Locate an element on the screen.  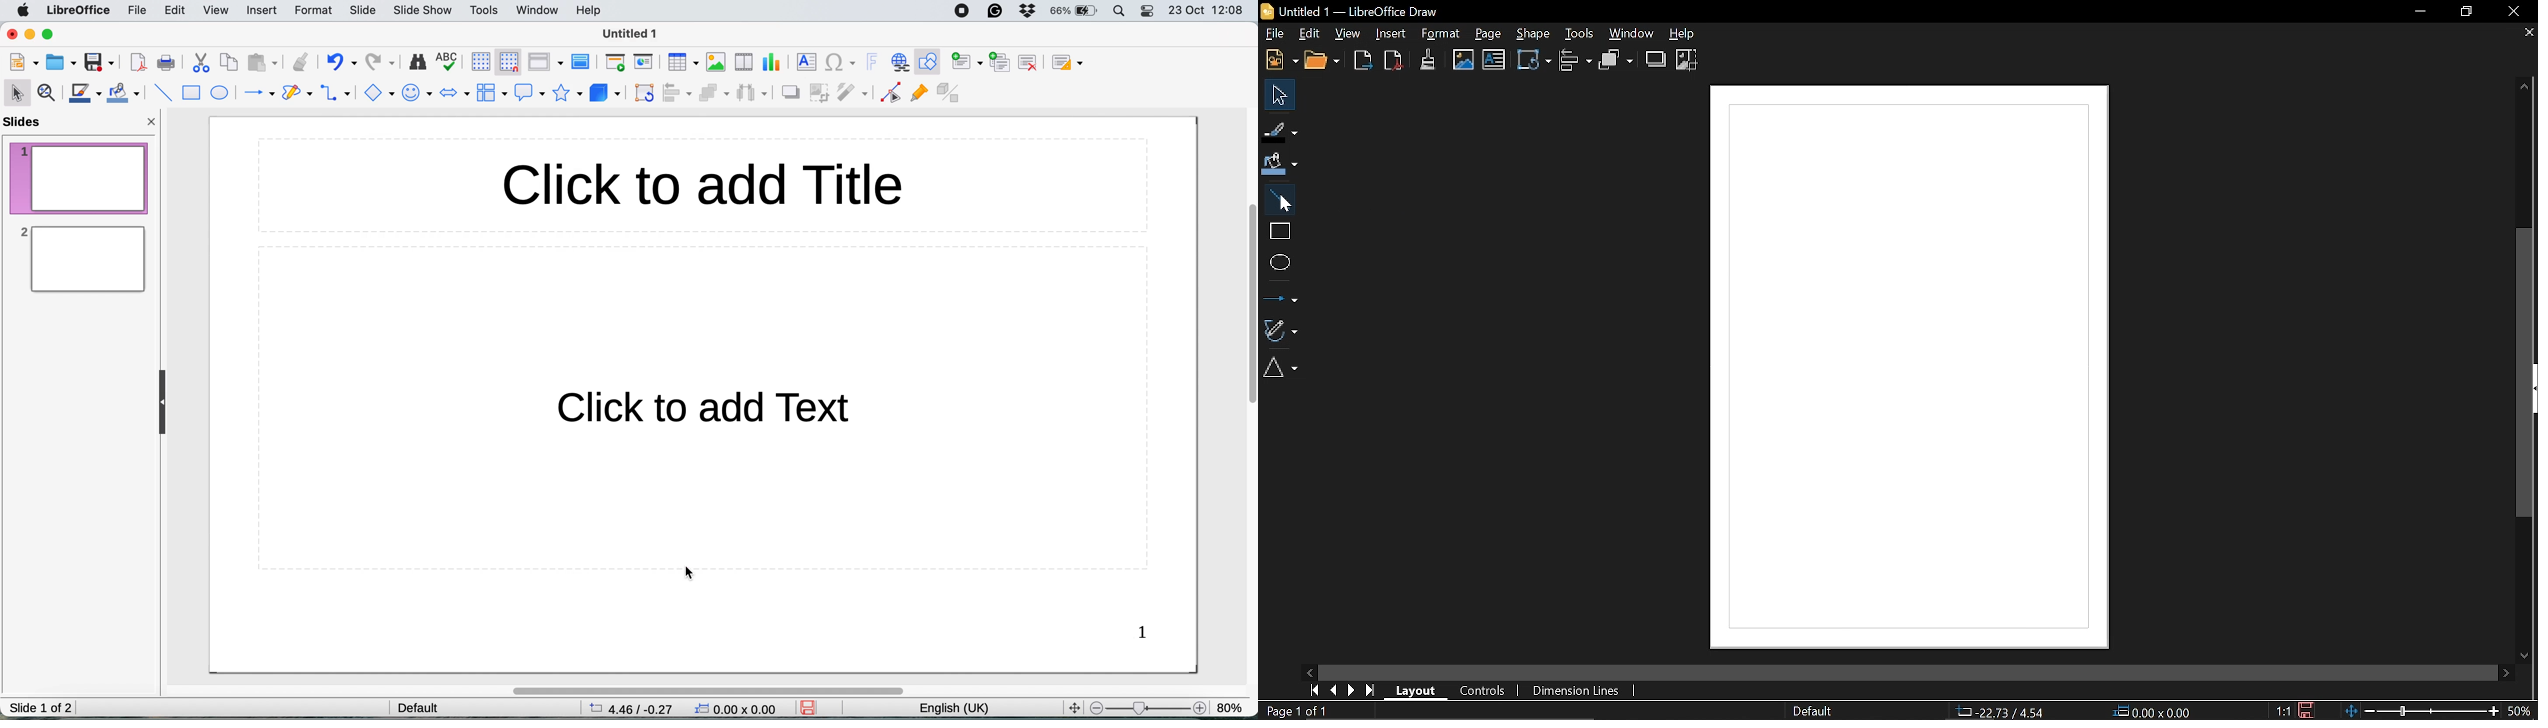
callout shapes is located at coordinates (527, 92).